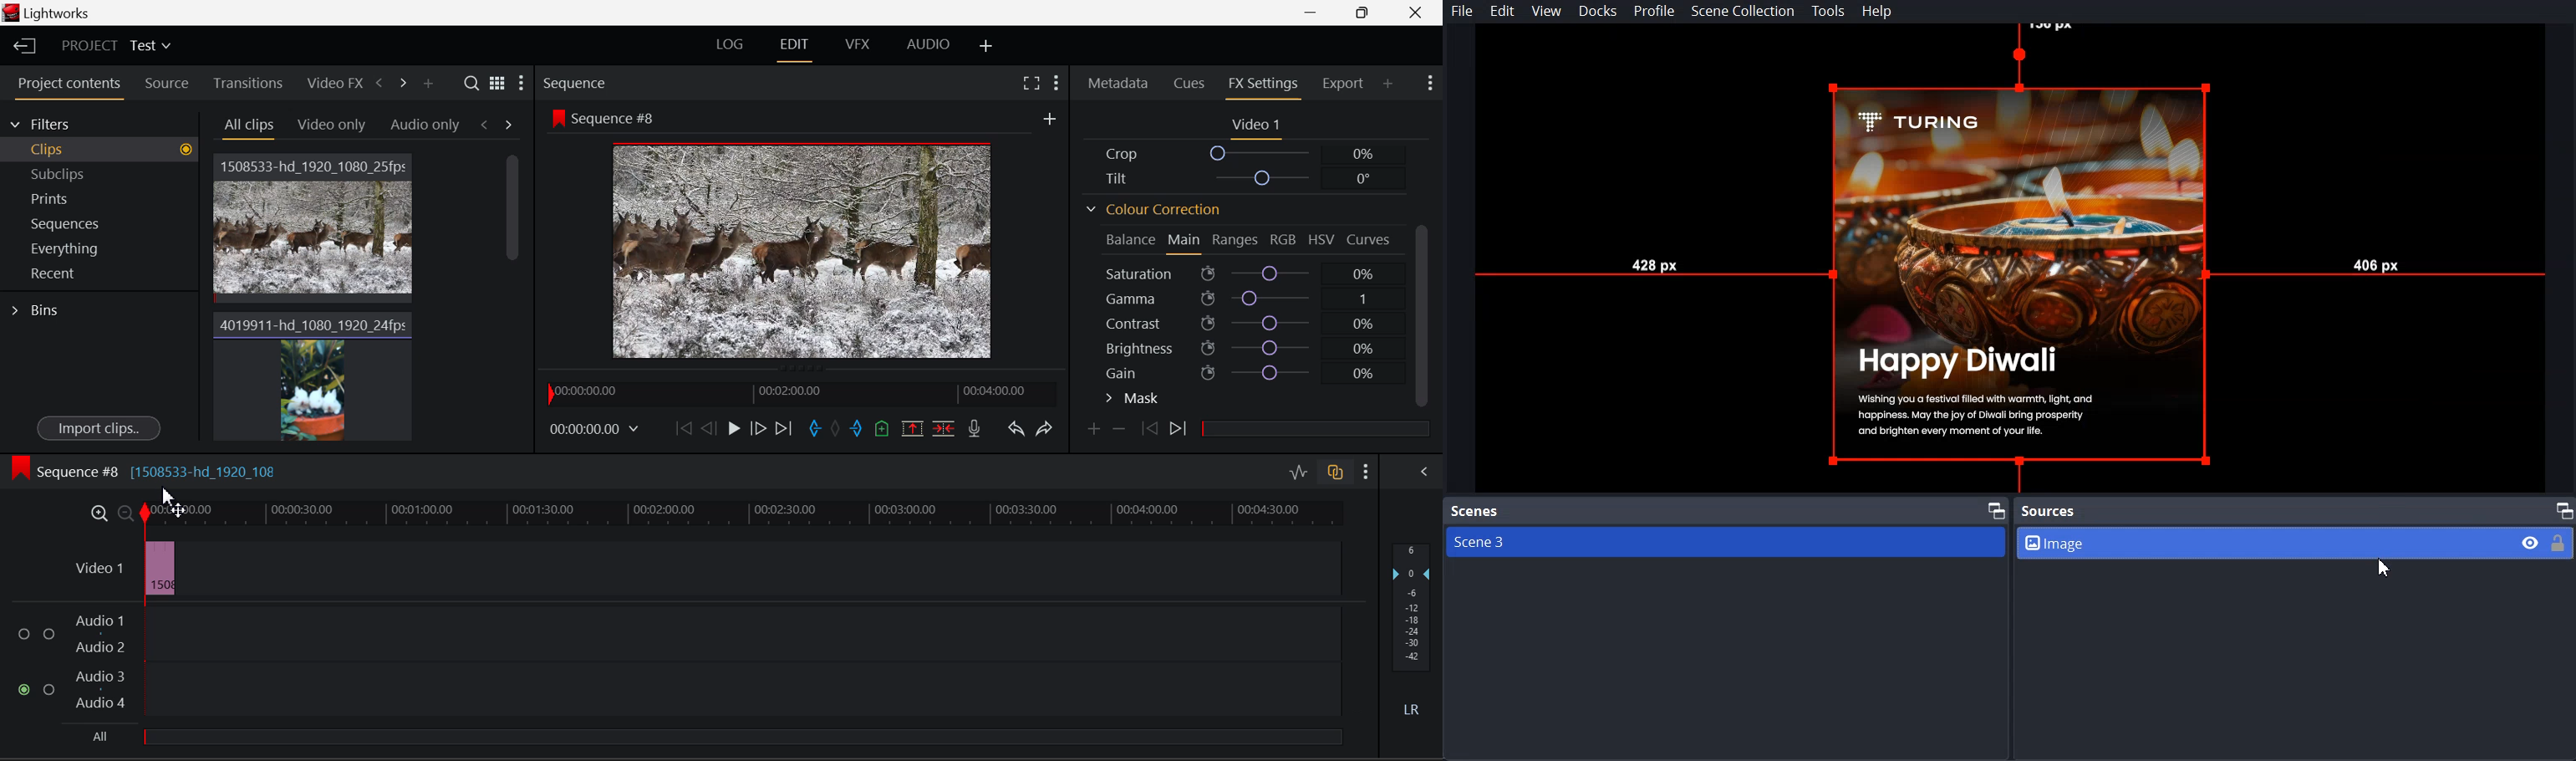 The height and width of the screenshot is (784, 2576). Describe the element at coordinates (1414, 606) in the screenshot. I see `Decibel Level` at that location.